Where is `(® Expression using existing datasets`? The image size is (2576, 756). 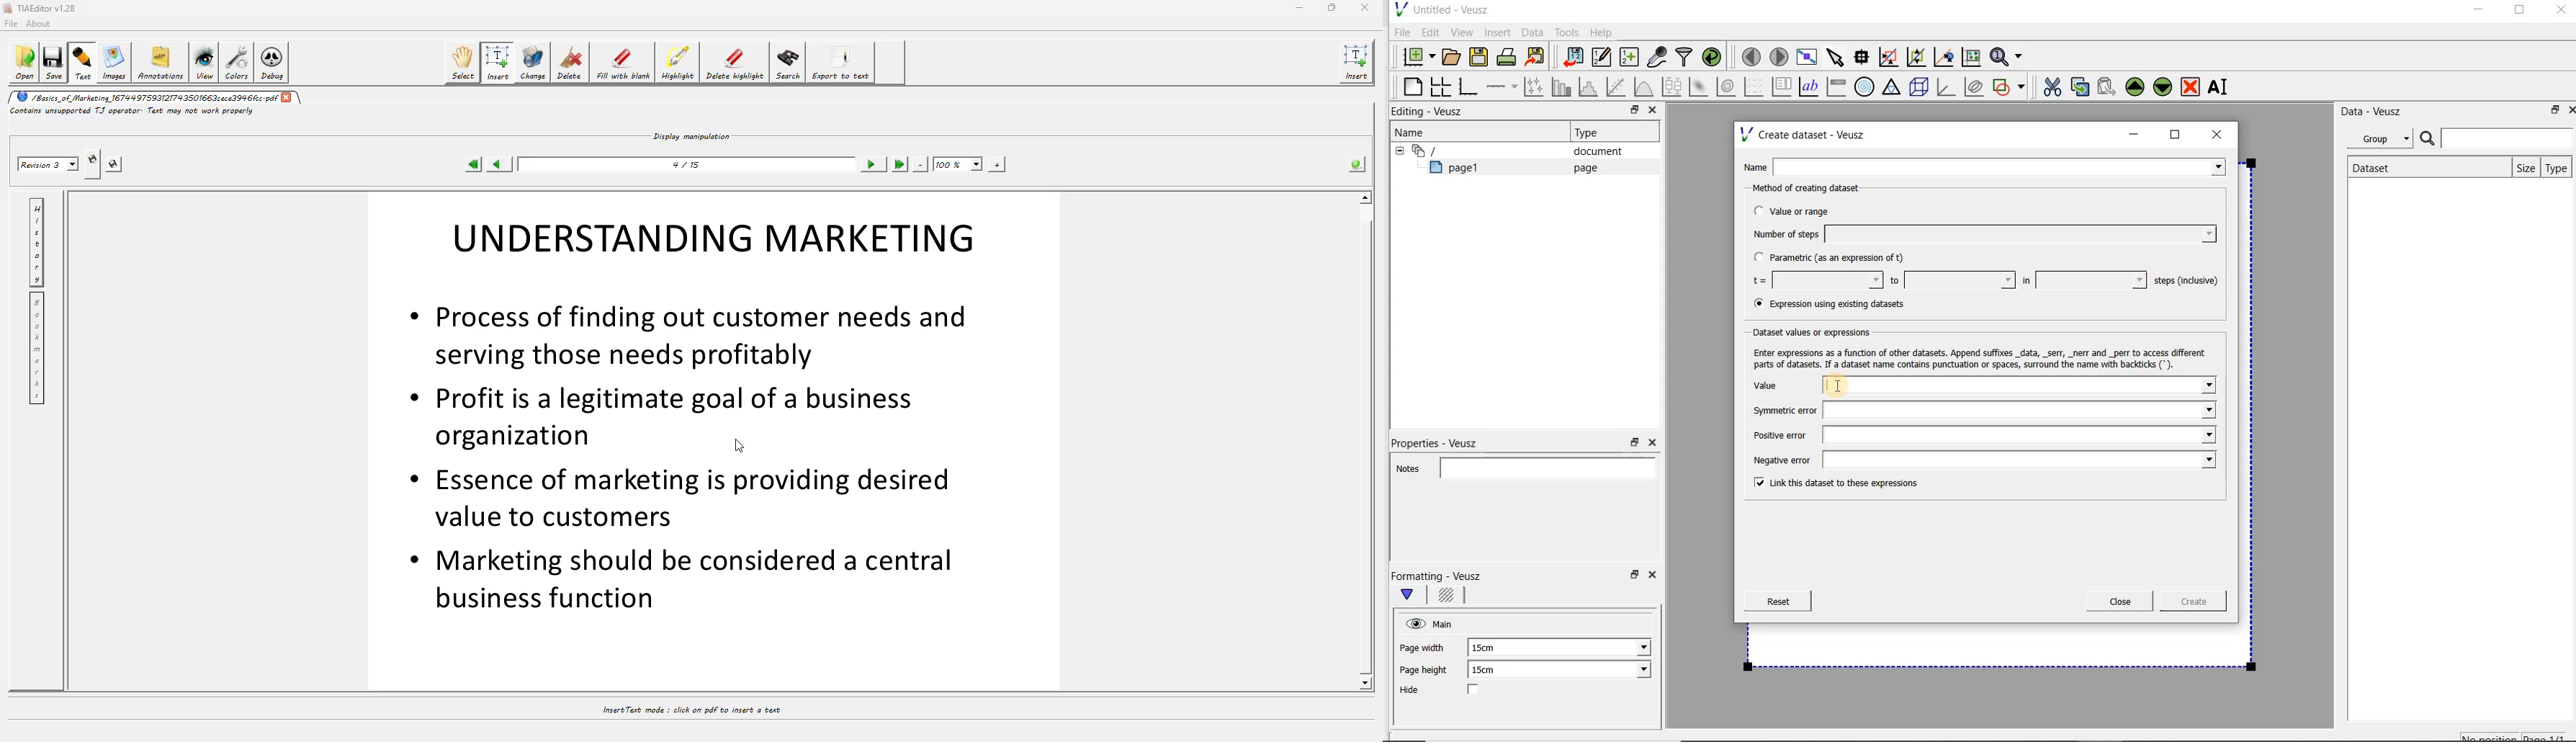 (® Expression using existing datasets is located at coordinates (1840, 304).